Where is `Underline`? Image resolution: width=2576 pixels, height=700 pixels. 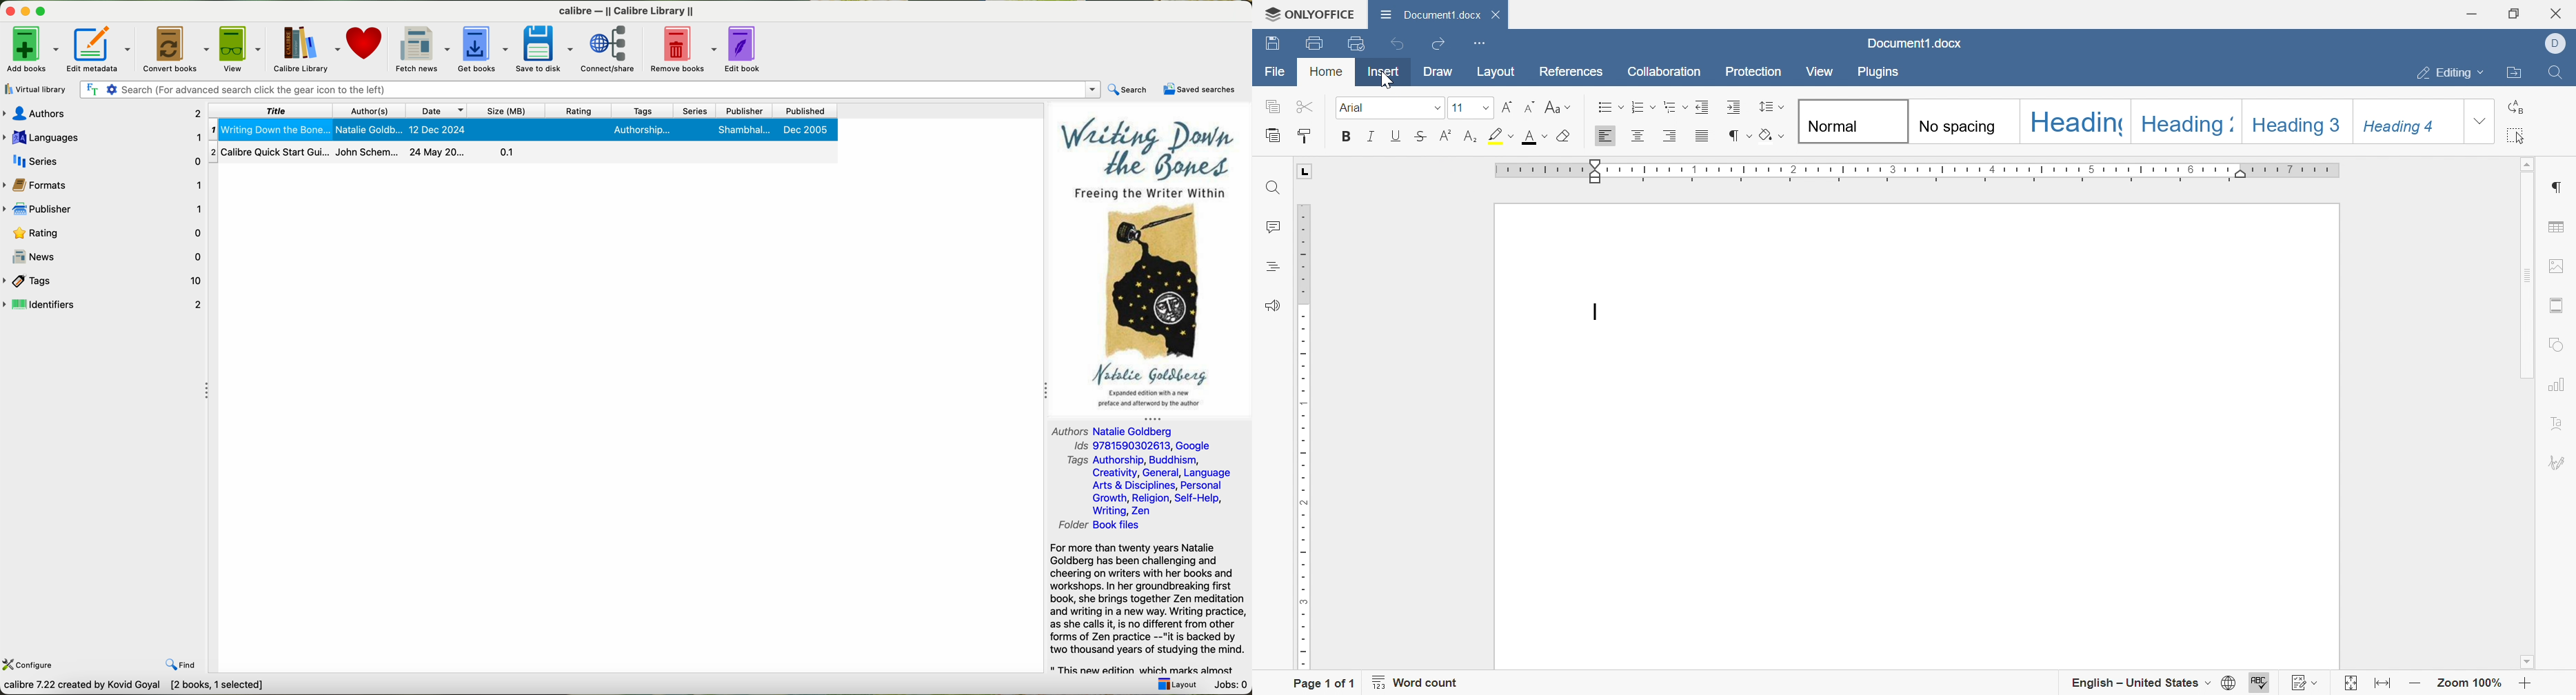 Underline is located at coordinates (1395, 136).